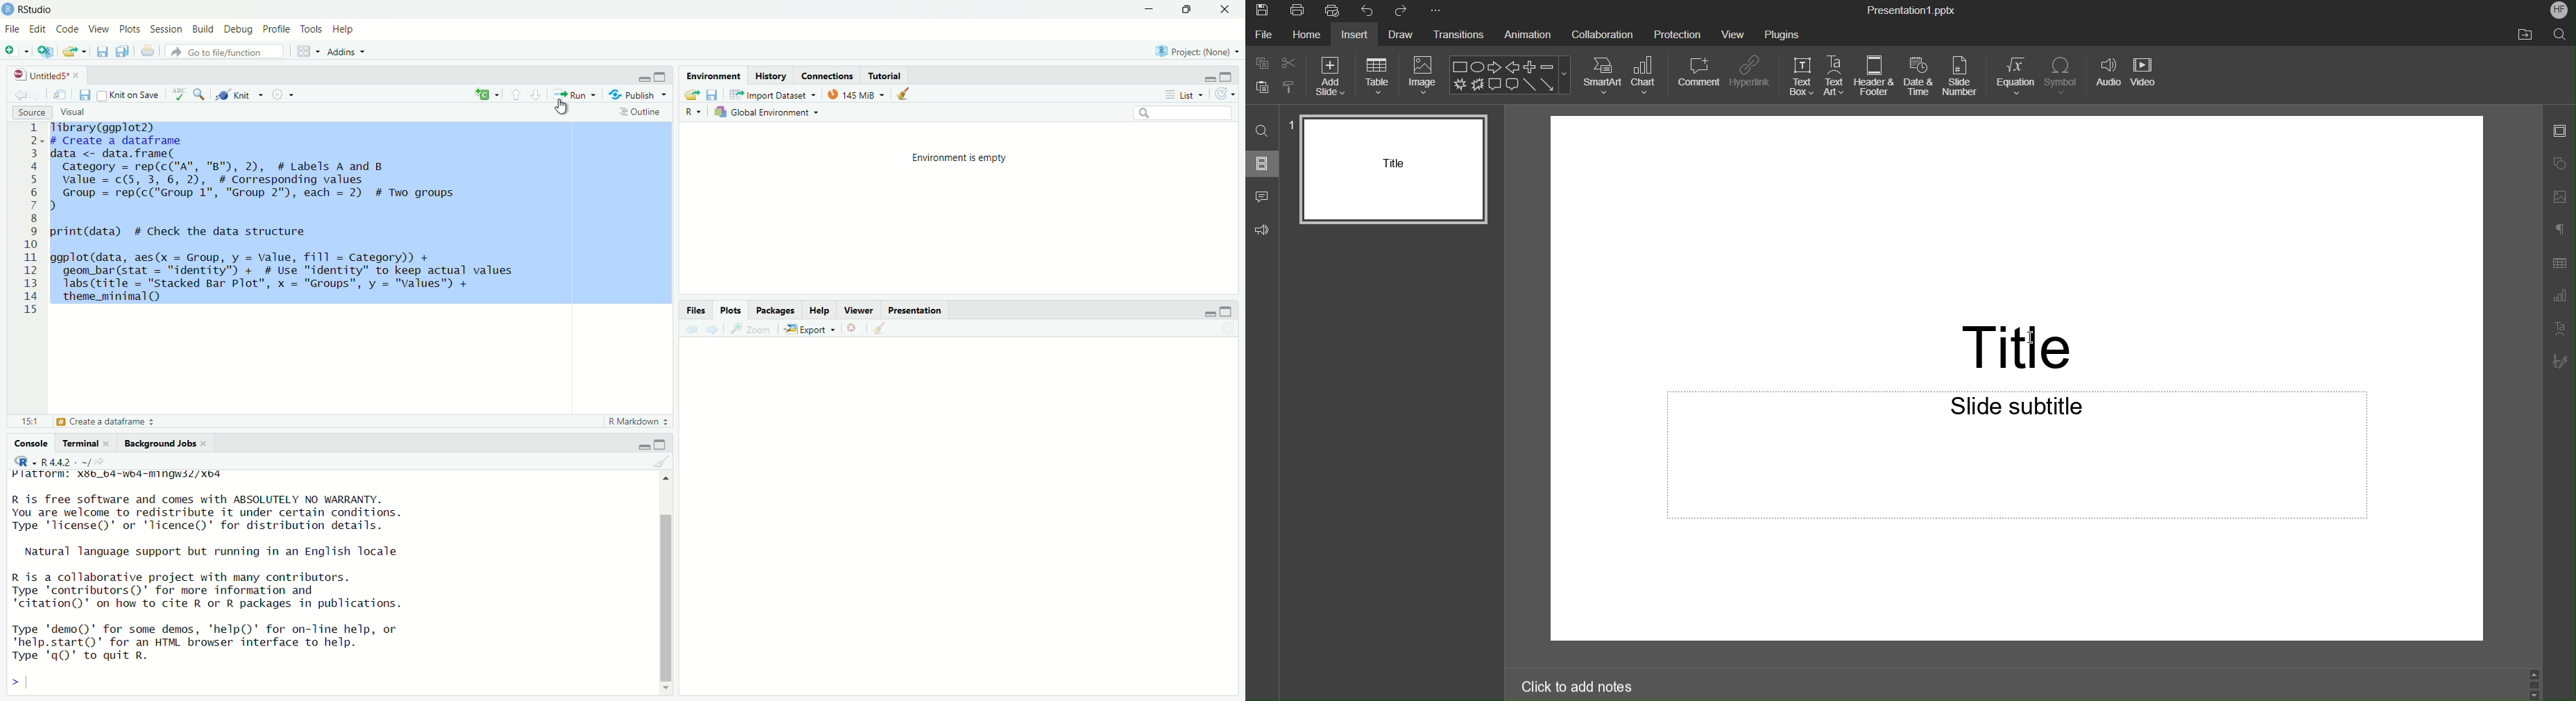  I want to click on Knit, so click(238, 93).